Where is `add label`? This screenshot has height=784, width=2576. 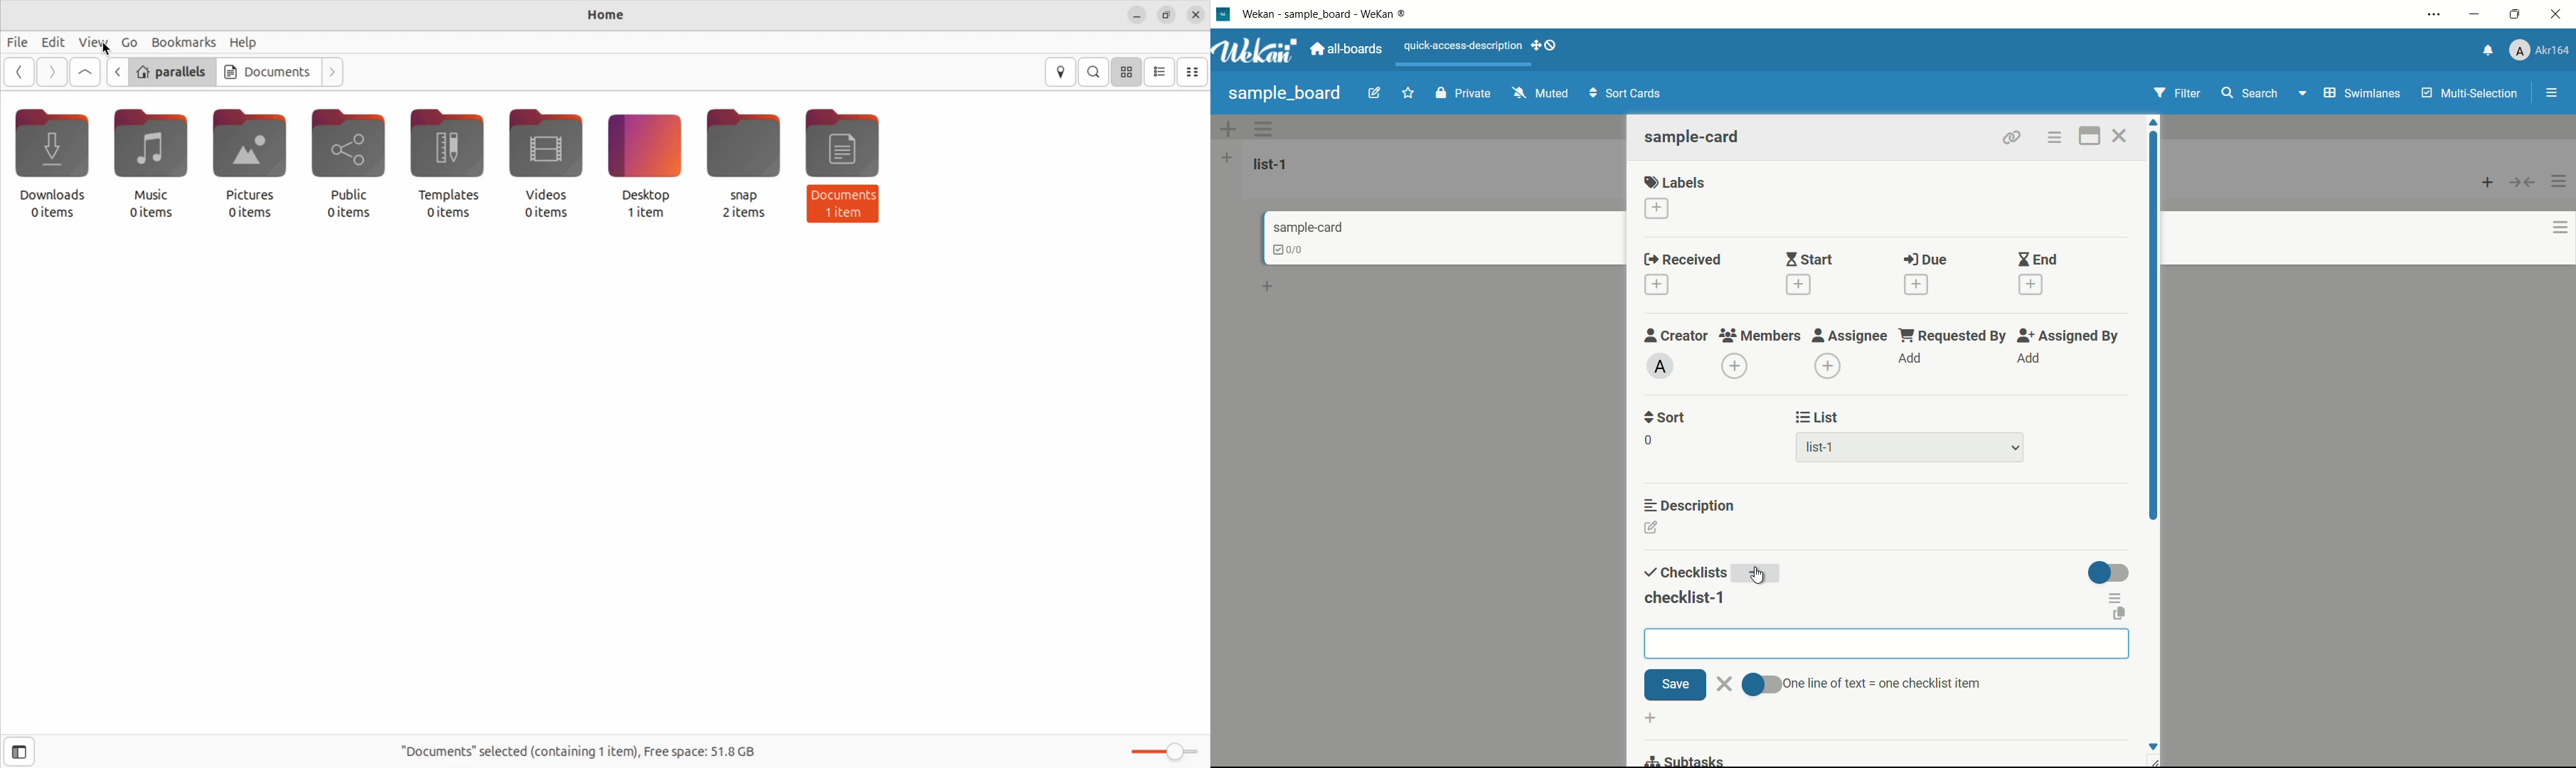 add label is located at coordinates (1658, 209).